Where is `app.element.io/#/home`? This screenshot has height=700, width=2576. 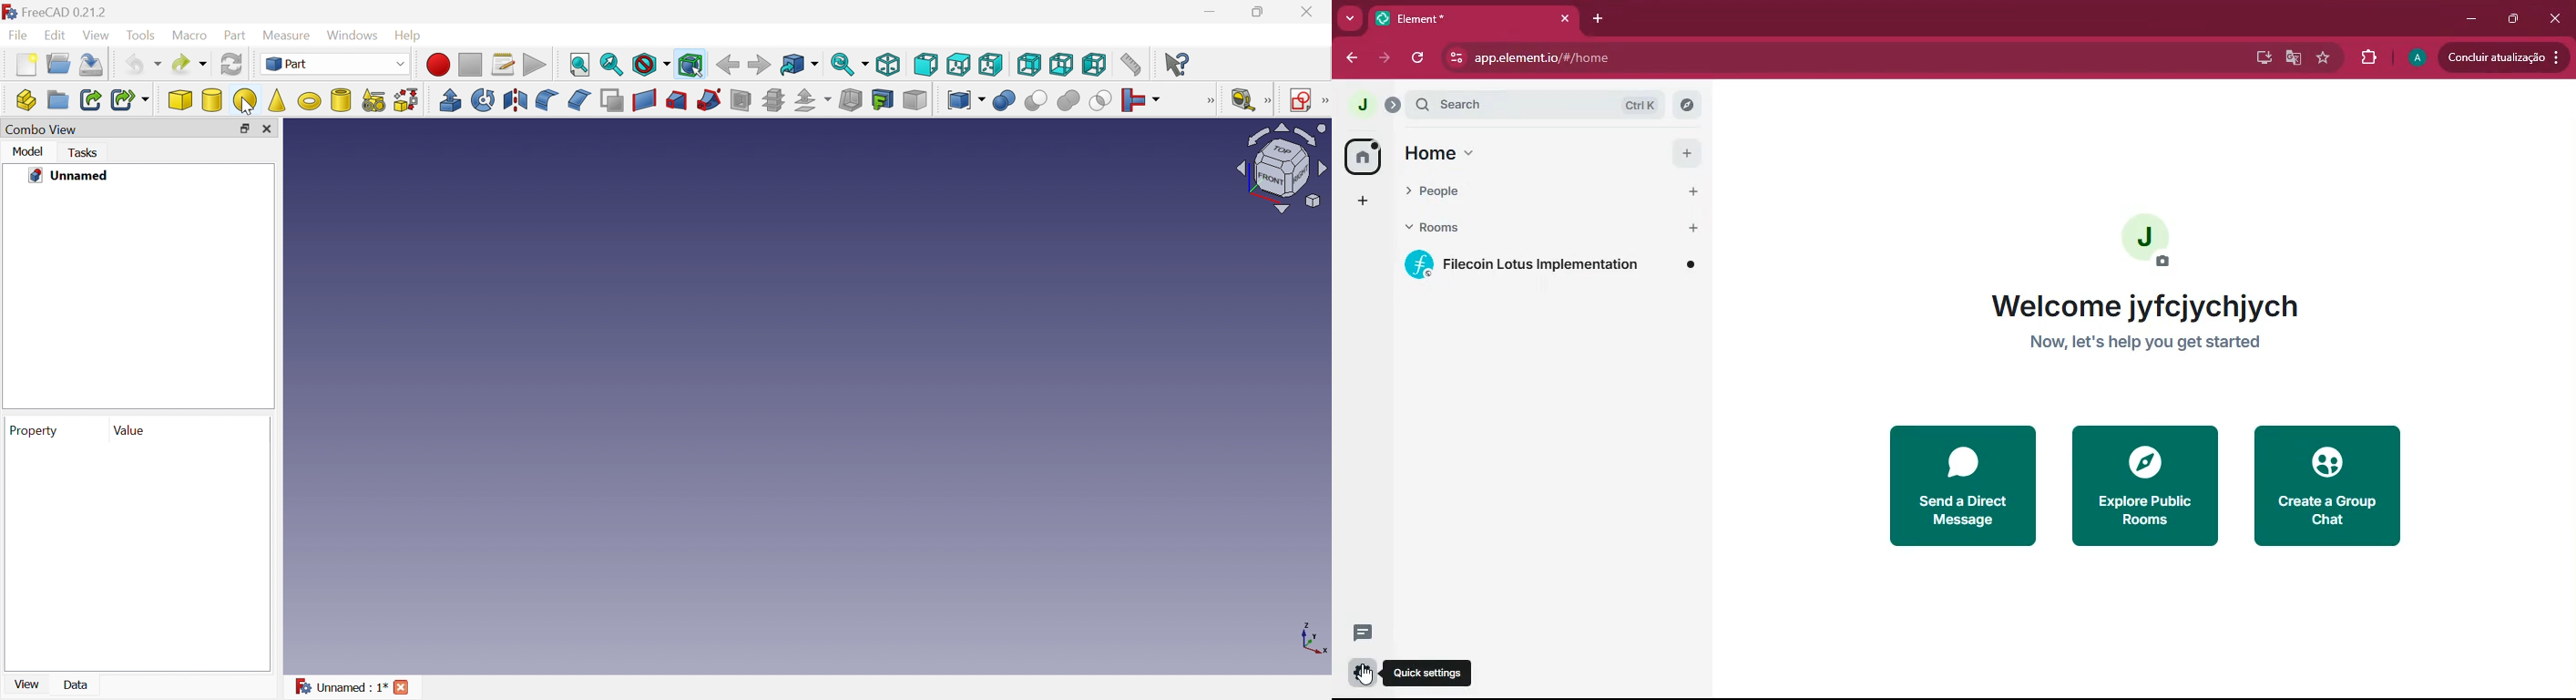
app.element.io/#/home is located at coordinates (1705, 58).